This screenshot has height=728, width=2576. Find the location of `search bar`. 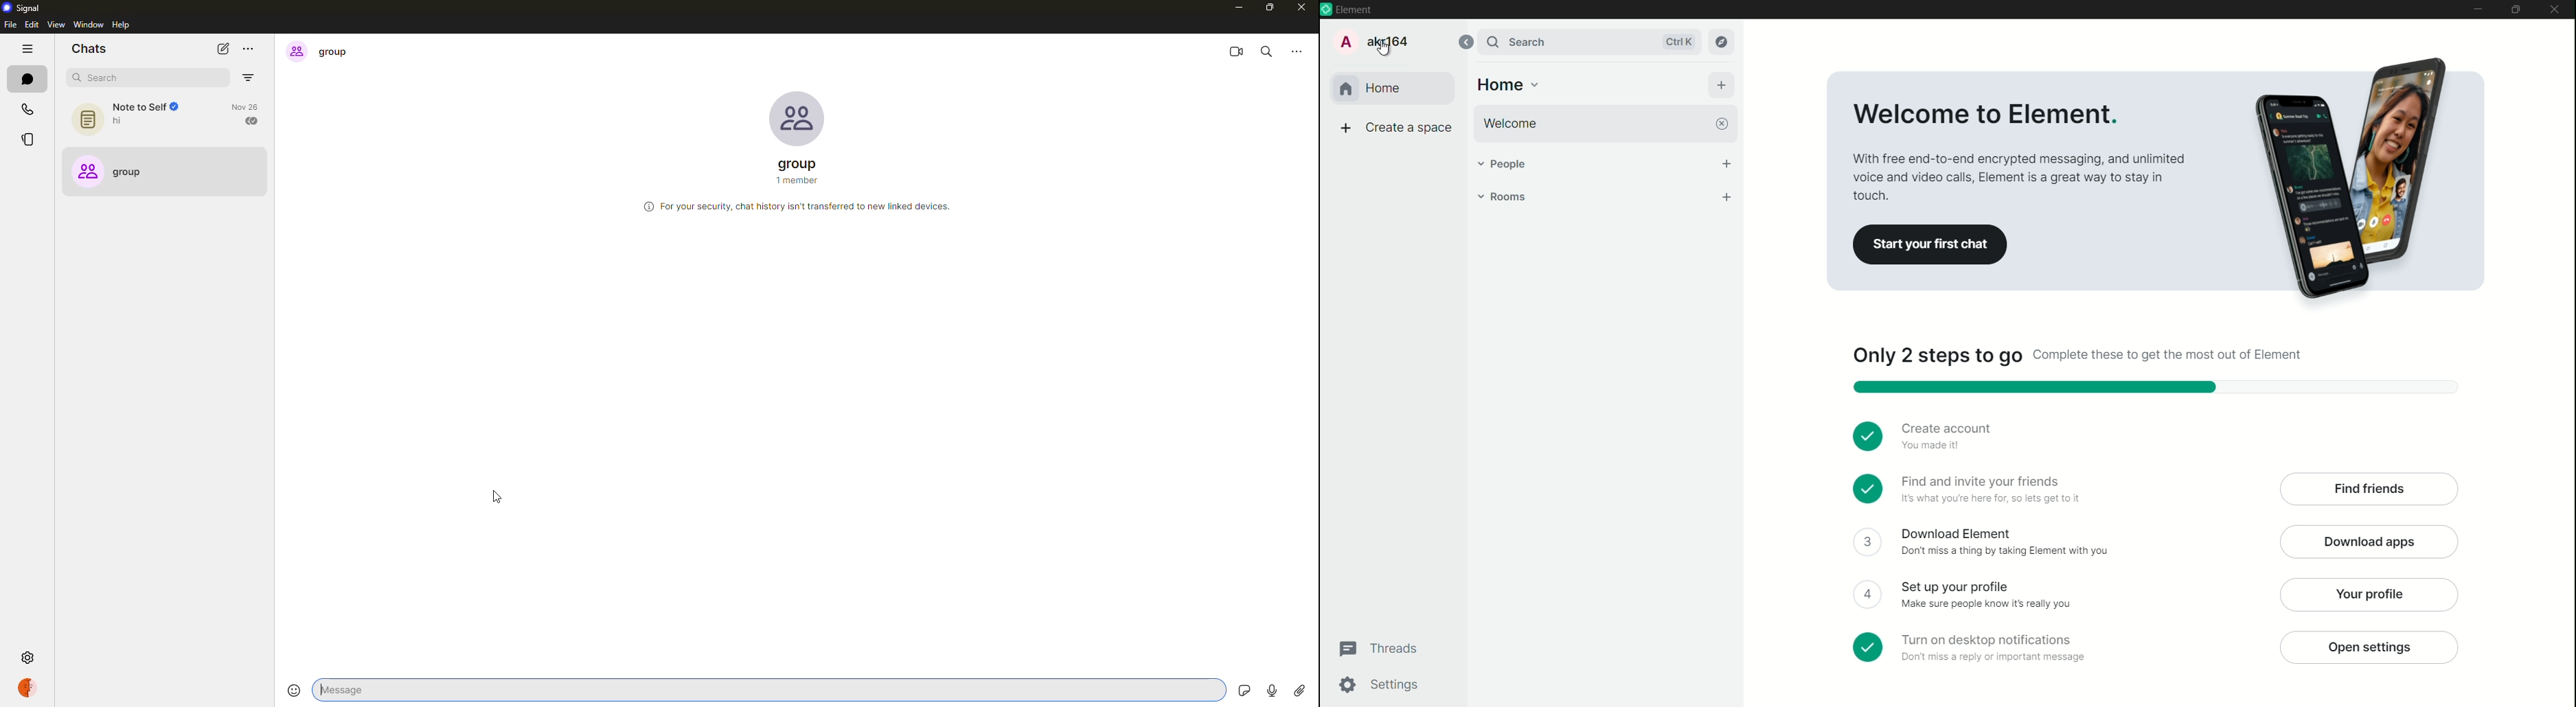

search bar is located at coordinates (1570, 42).